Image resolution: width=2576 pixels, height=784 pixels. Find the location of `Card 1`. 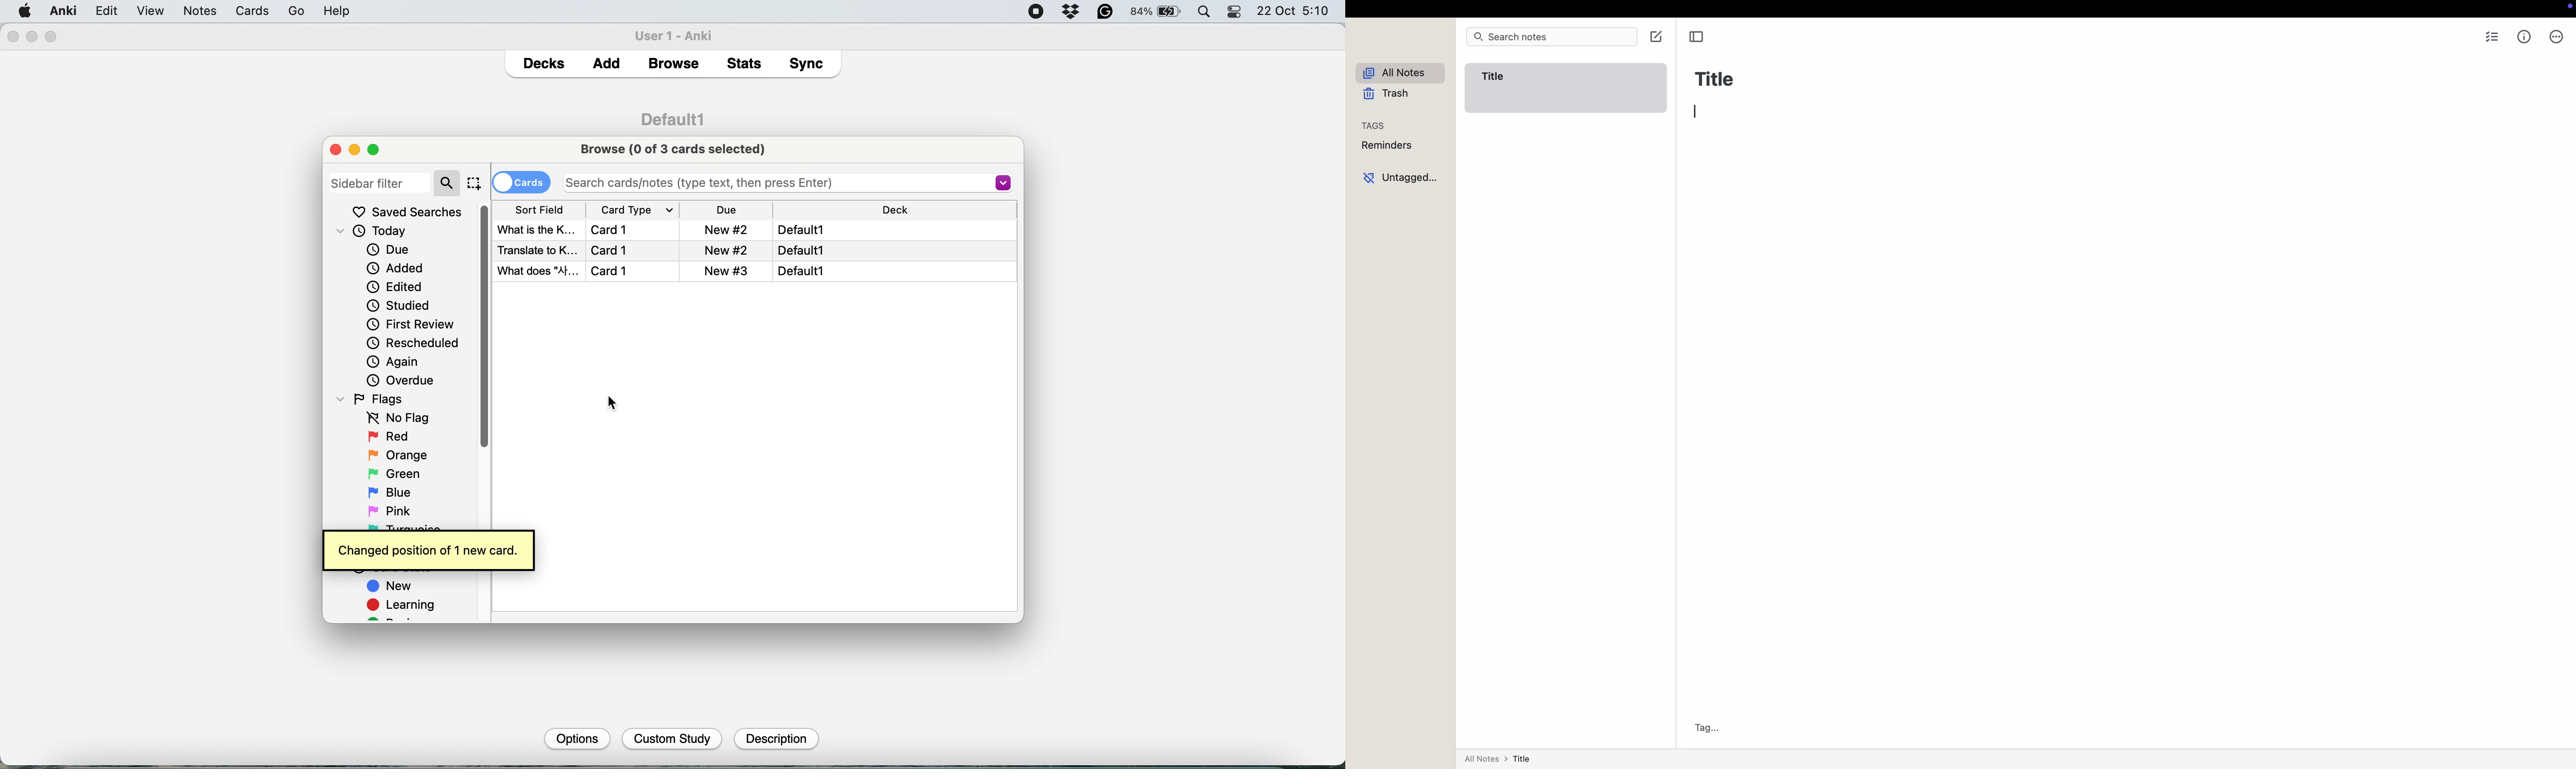

Card 1 is located at coordinates (614, 229).